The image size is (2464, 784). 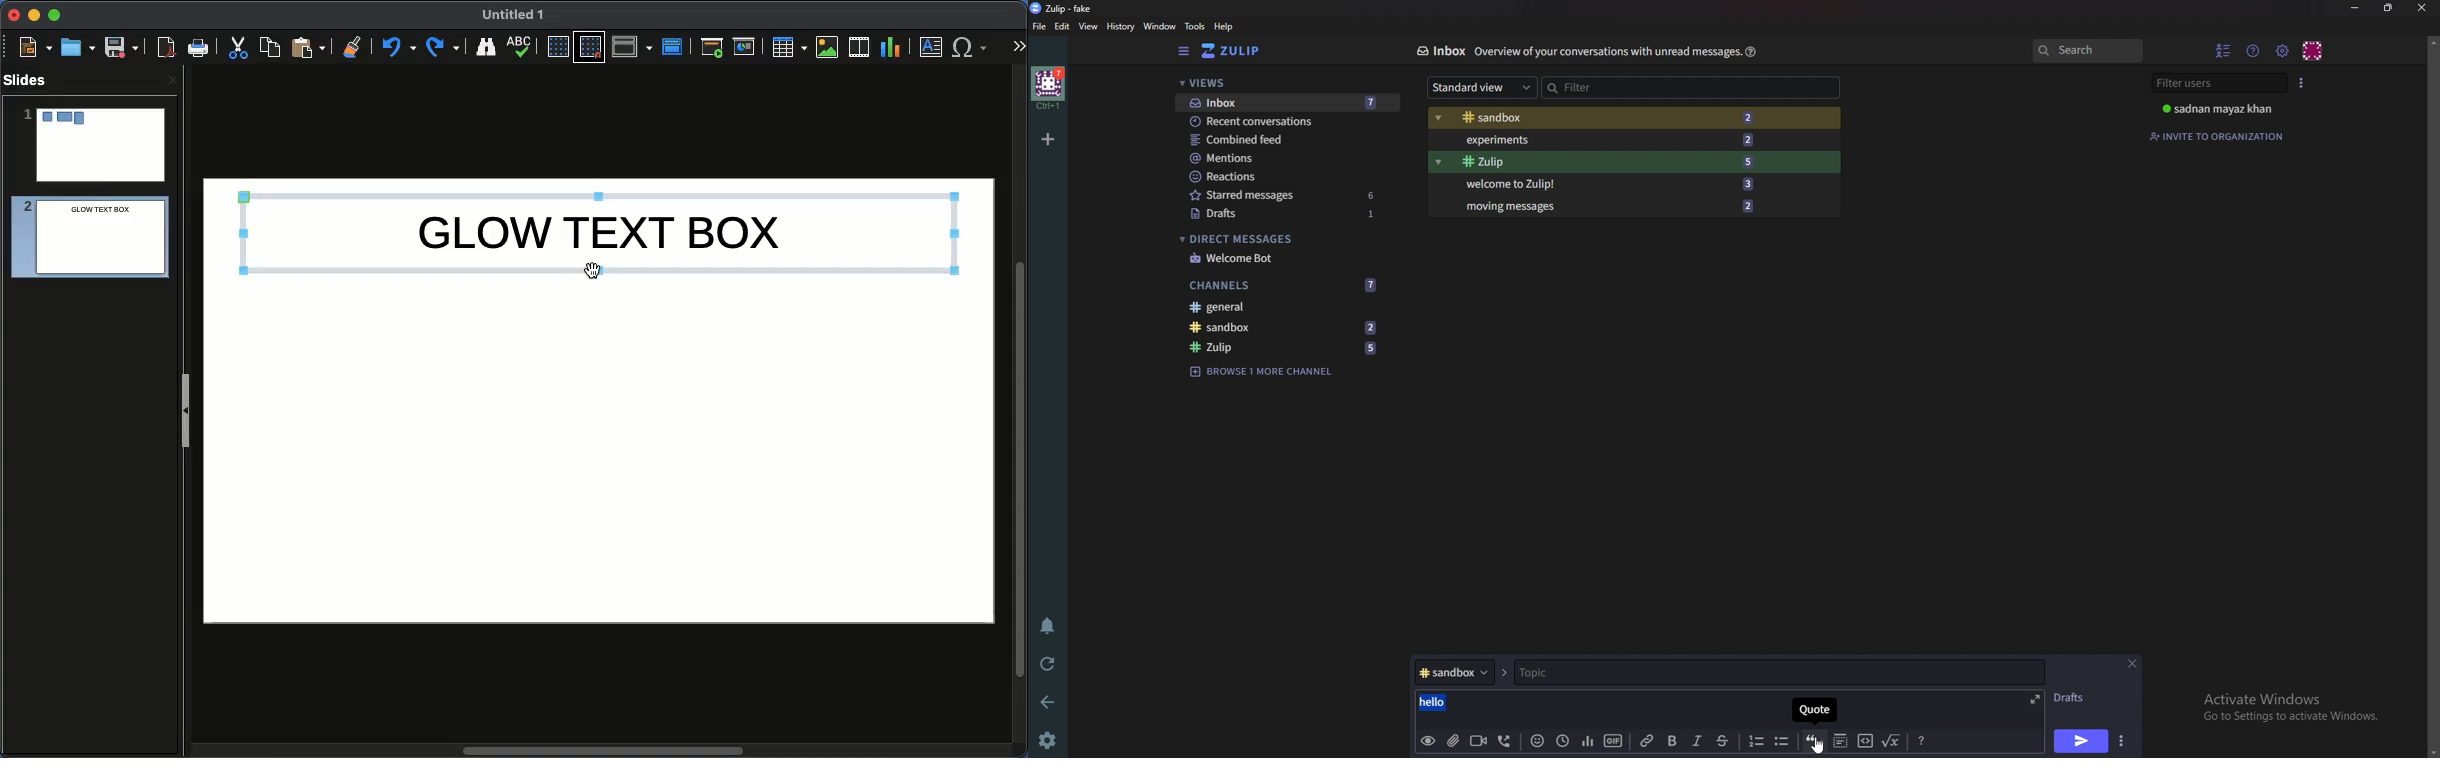 What do you see at coordinates (2036, 699) in the screenshot?
I see `expand` at bounding box center [2036, 699].